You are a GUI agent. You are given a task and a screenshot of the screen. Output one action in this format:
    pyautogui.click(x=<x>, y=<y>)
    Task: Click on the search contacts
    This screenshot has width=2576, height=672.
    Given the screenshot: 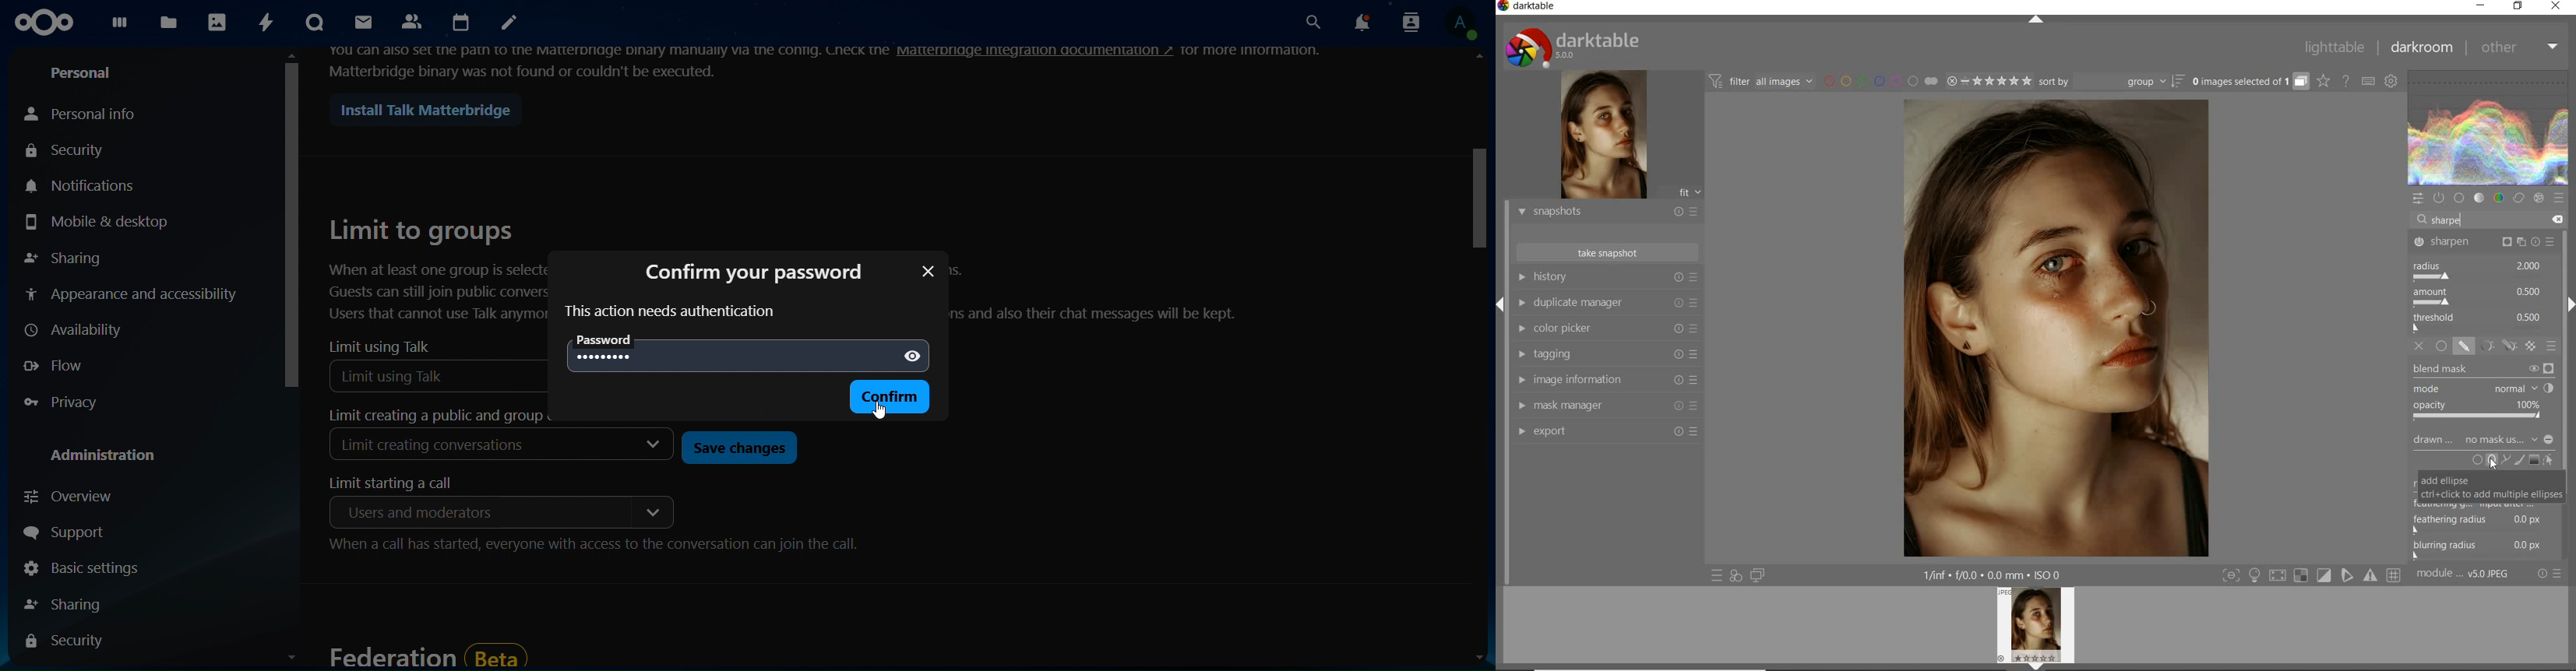 What is the action you would take?
    pyautogui.click(x=1406, y=22)
    